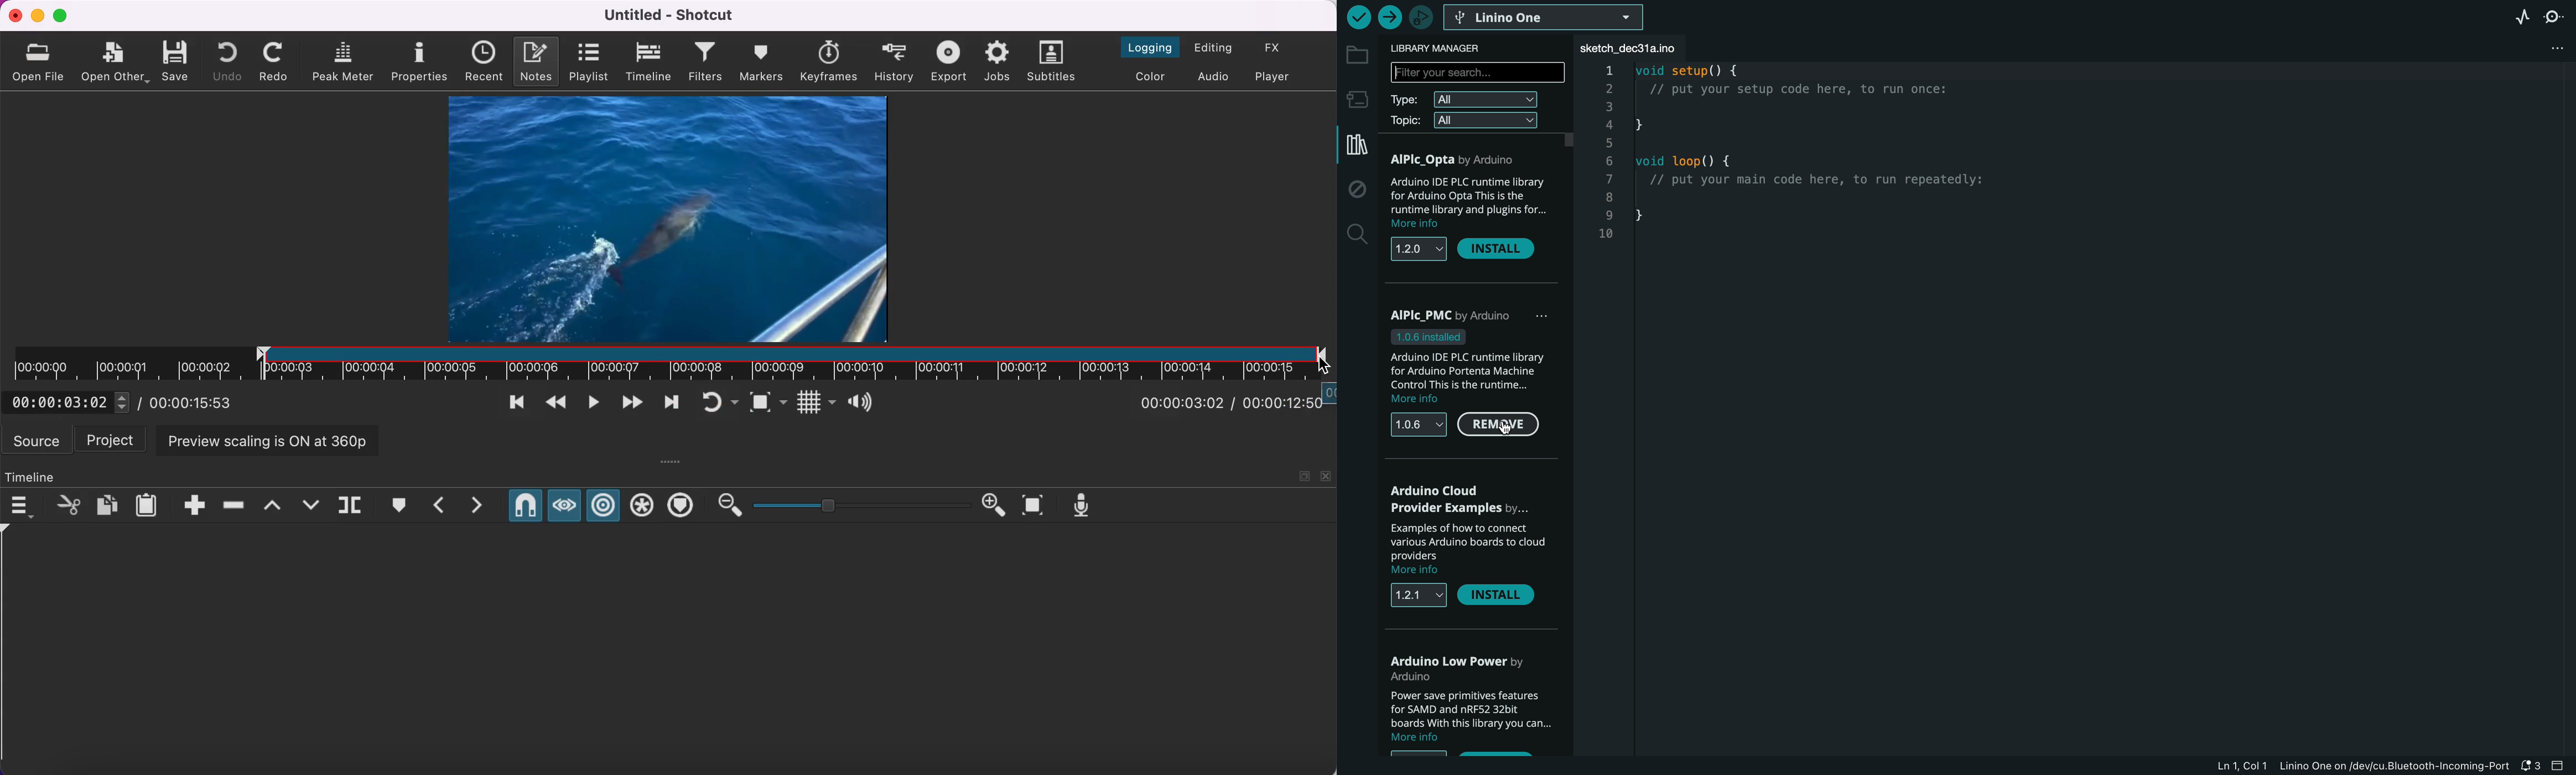  What do you see at coordinates (706, 62) in the screenshot?
I see `filters` at bounding box center [706, 62].